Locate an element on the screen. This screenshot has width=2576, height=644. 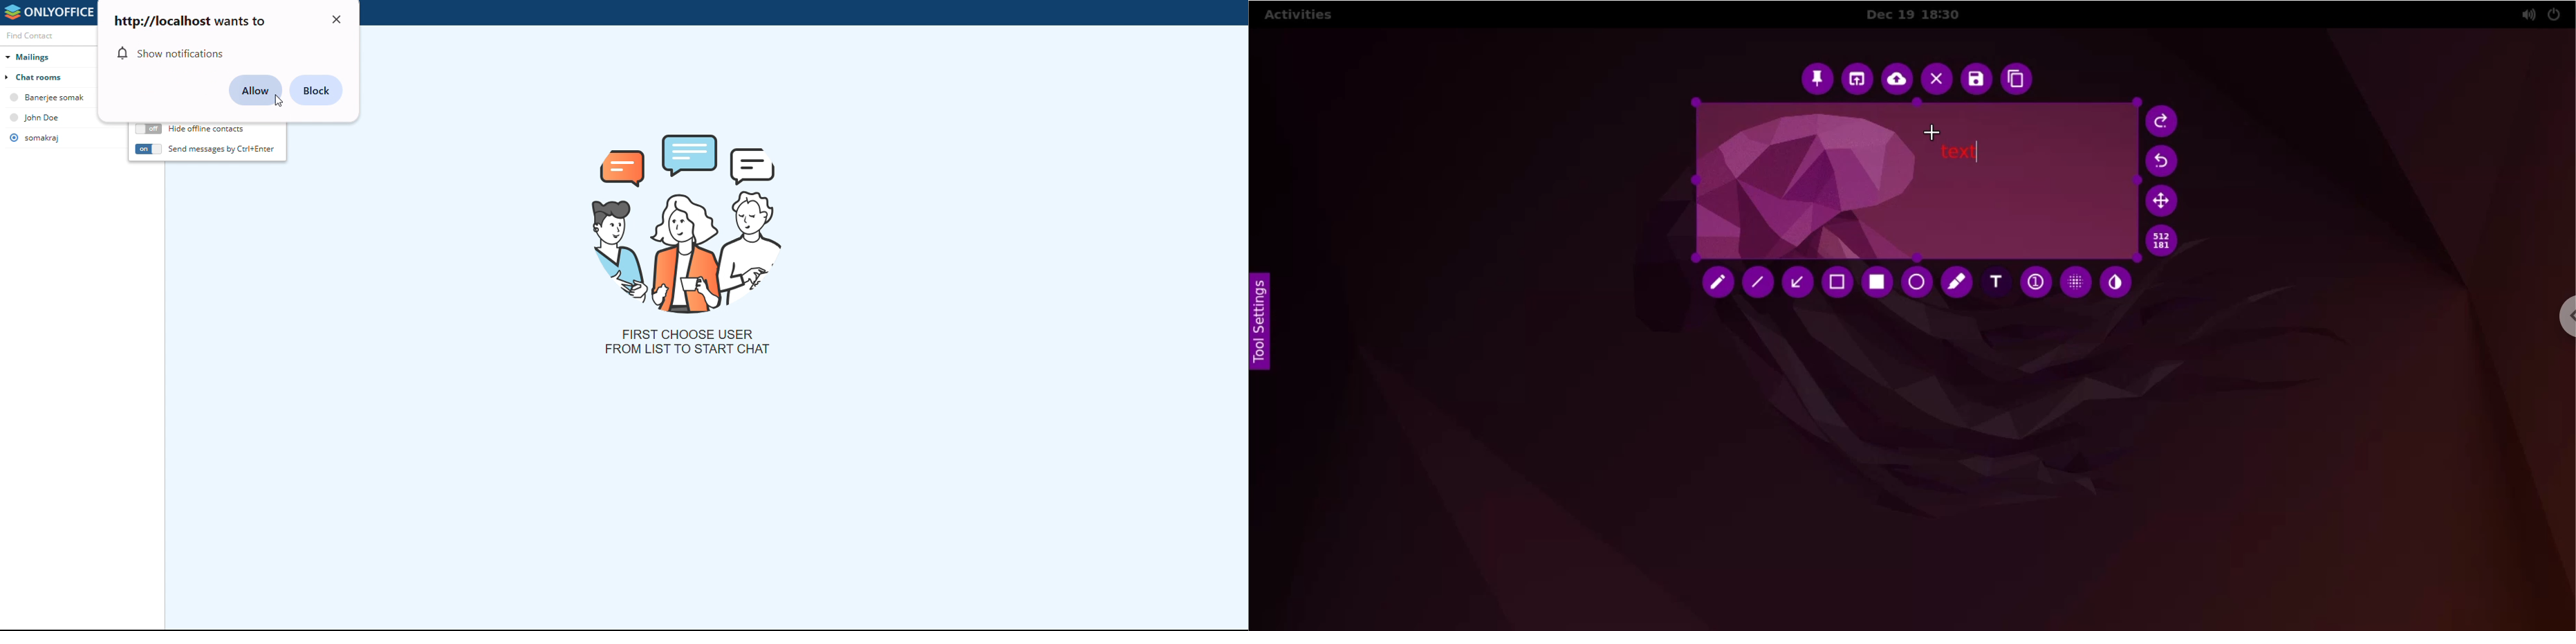
pin is located at coordinates (1819, 80).